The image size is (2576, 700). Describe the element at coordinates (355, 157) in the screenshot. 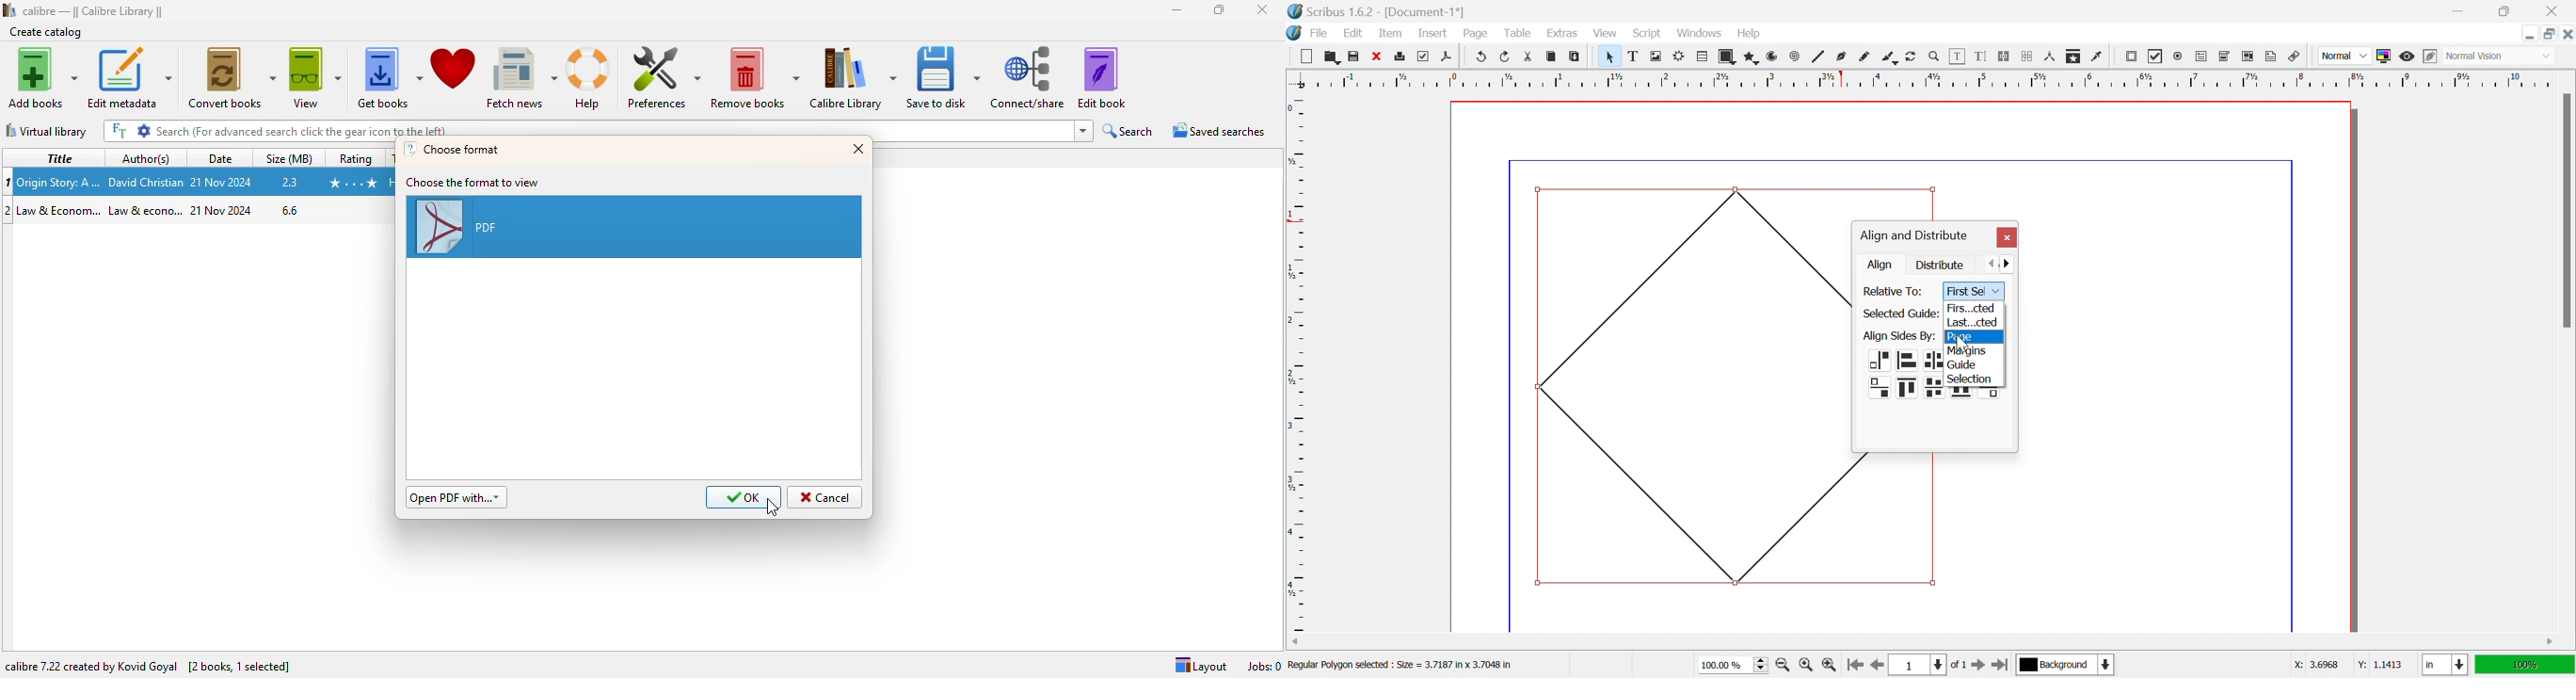

I see `rating` at that location.